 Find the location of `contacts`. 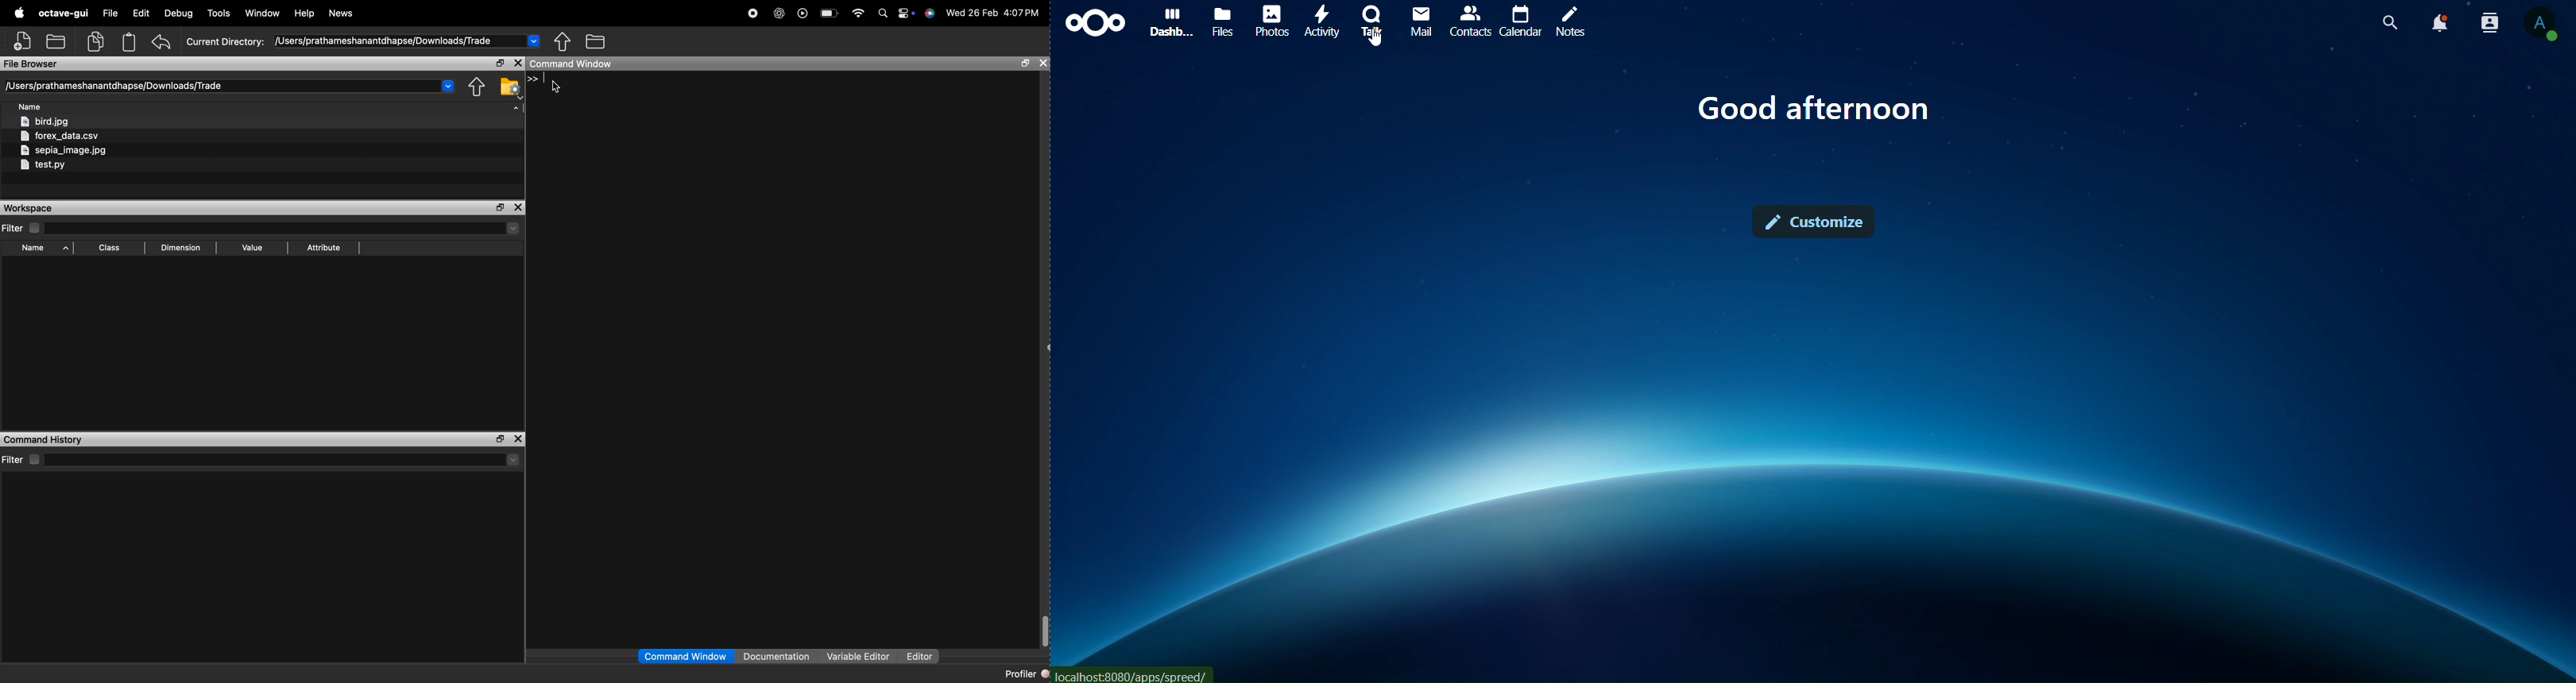

contacts is located at coordinates (1468, 21).